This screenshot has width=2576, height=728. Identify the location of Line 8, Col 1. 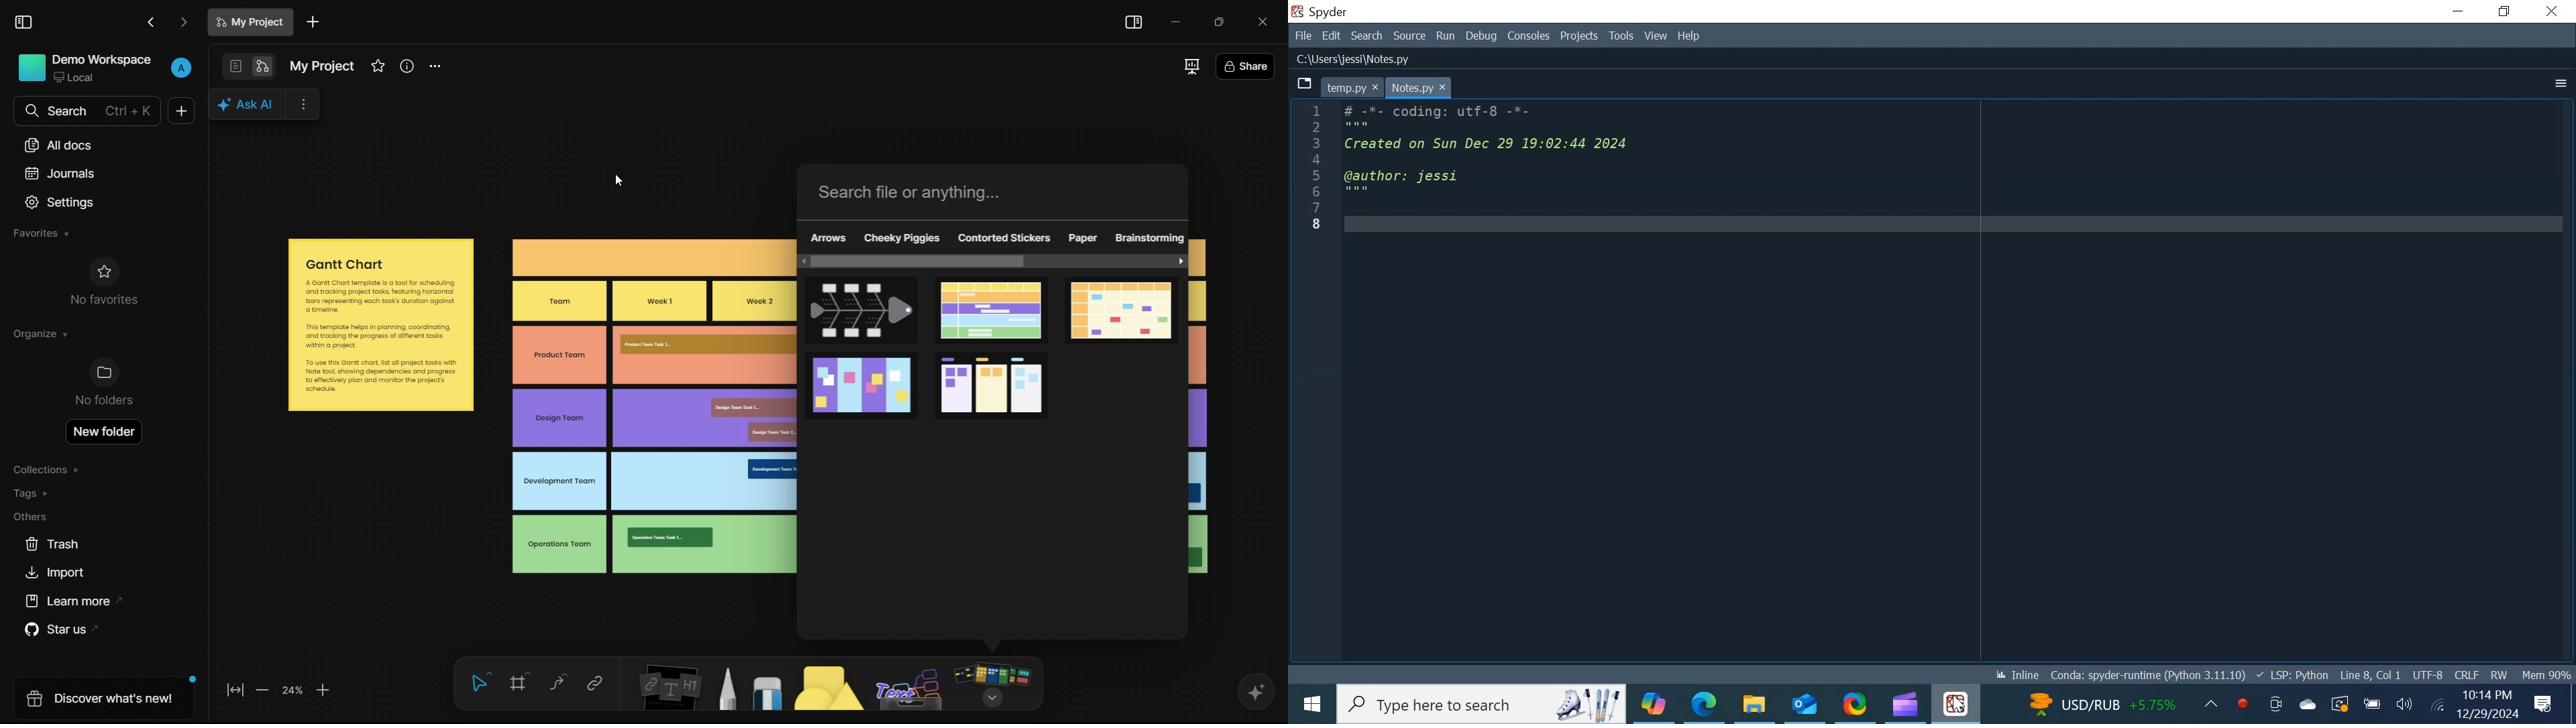
(2371, 672).